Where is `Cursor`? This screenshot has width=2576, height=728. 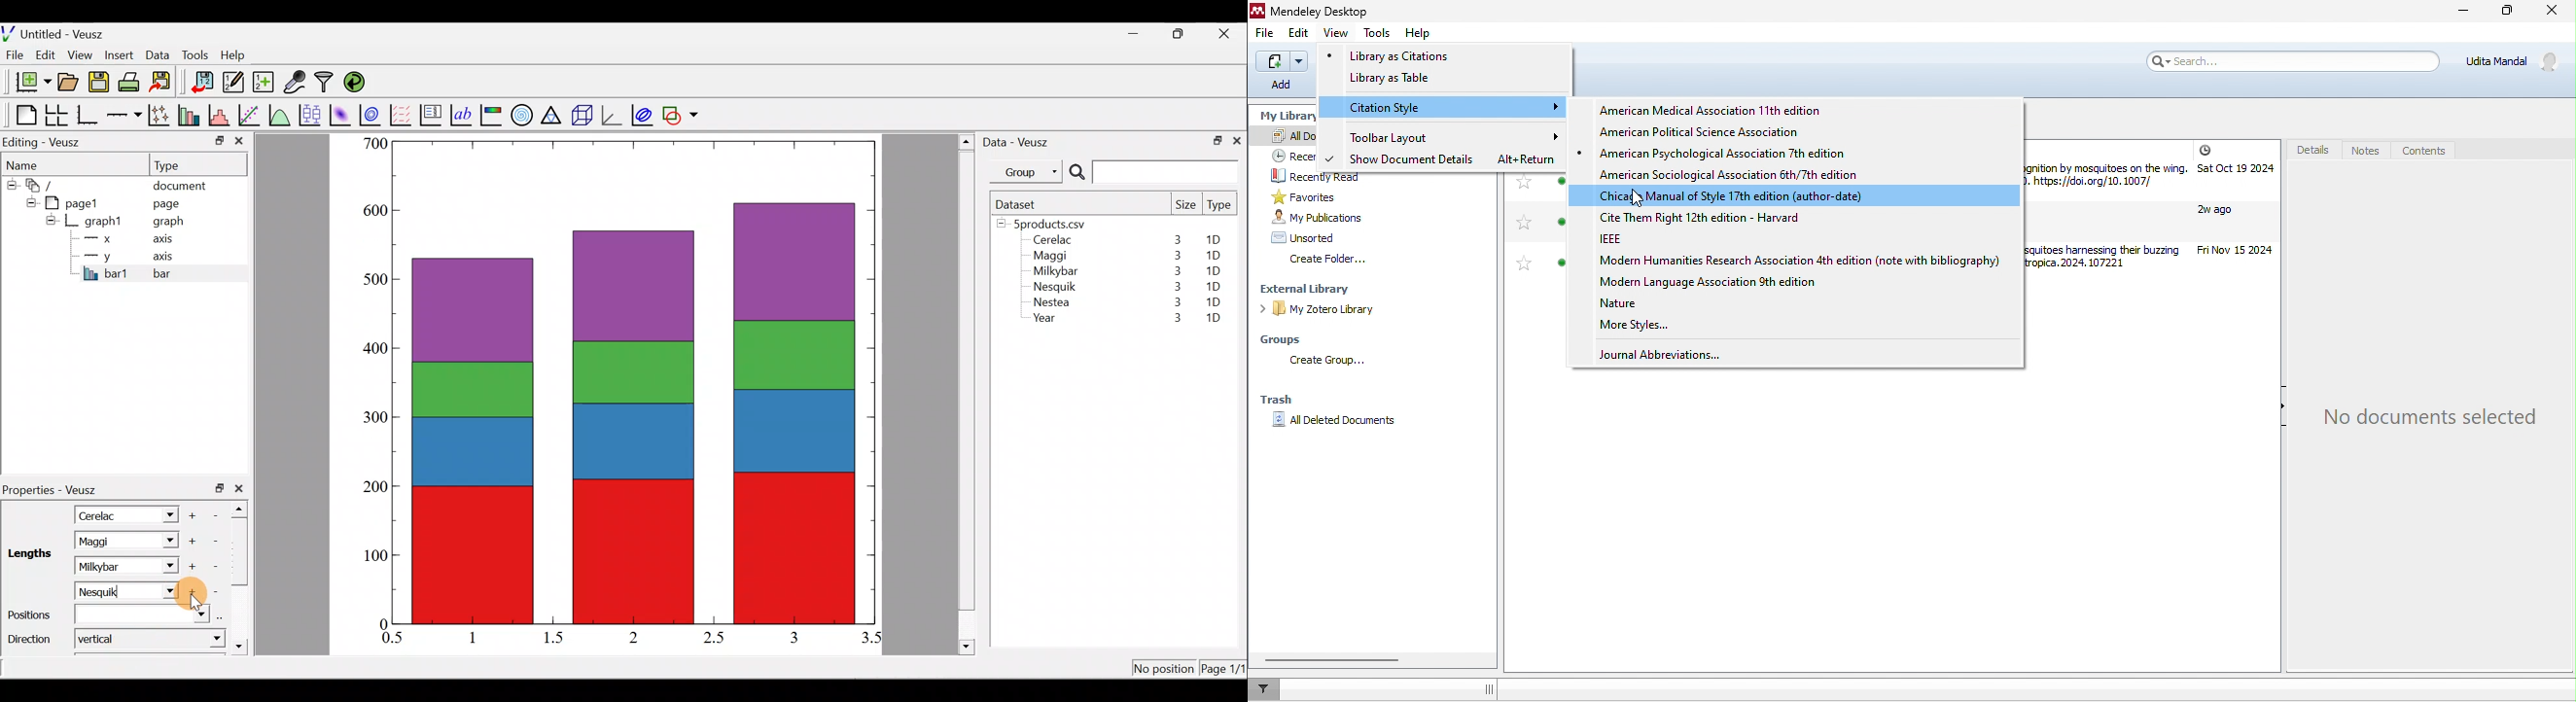
Cursor is located at coordinates (187, 588).